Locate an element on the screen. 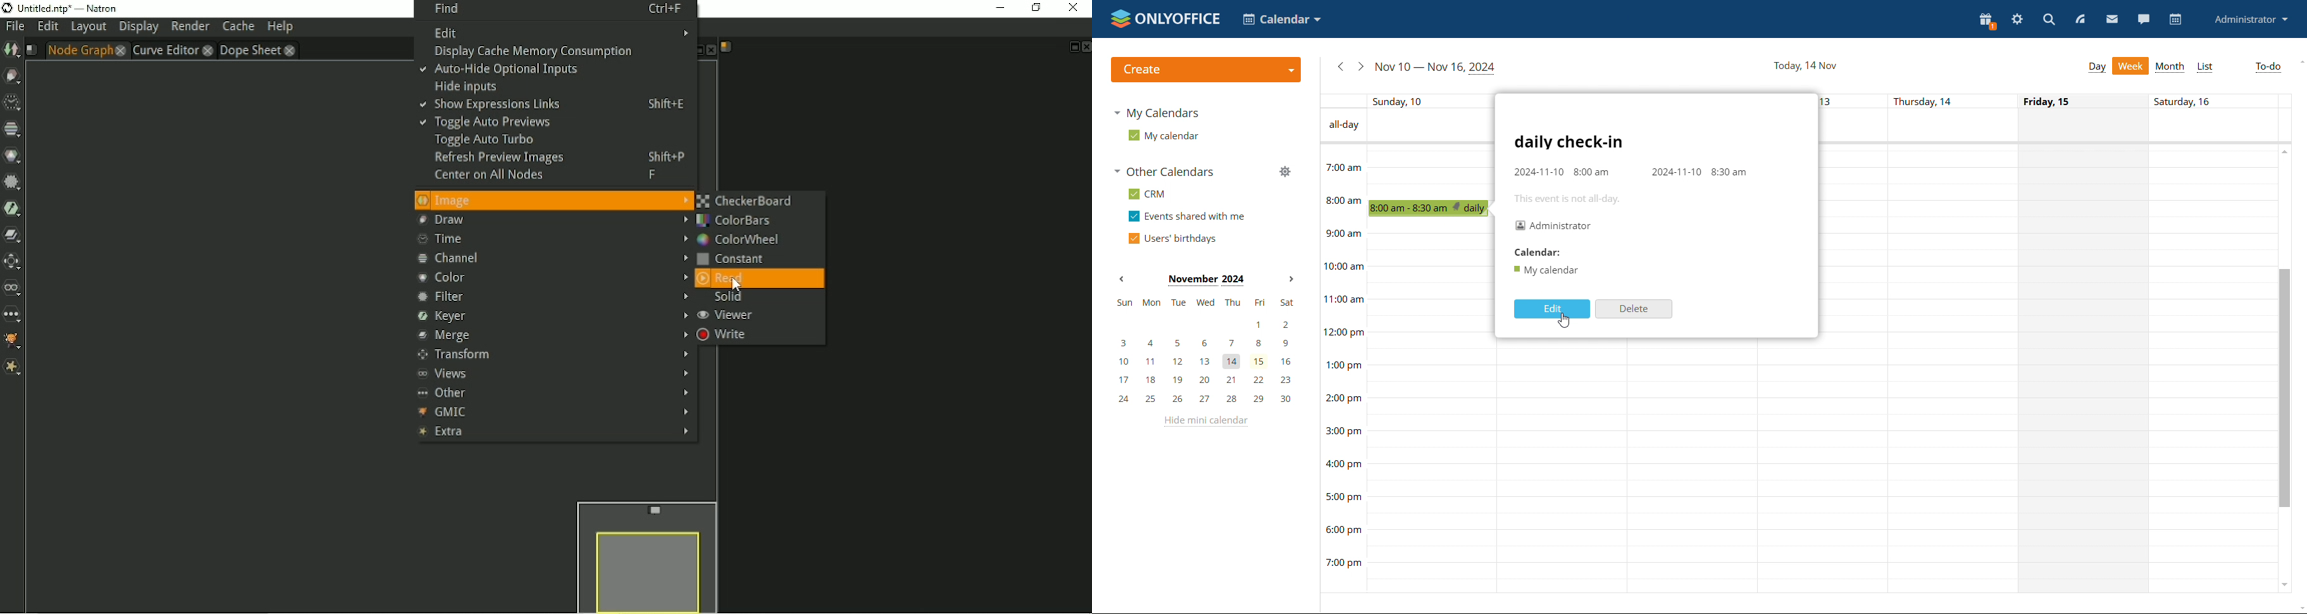 The width and height of the screenshot is (2324, 616). Cursor is located at coordinates (739, 285).